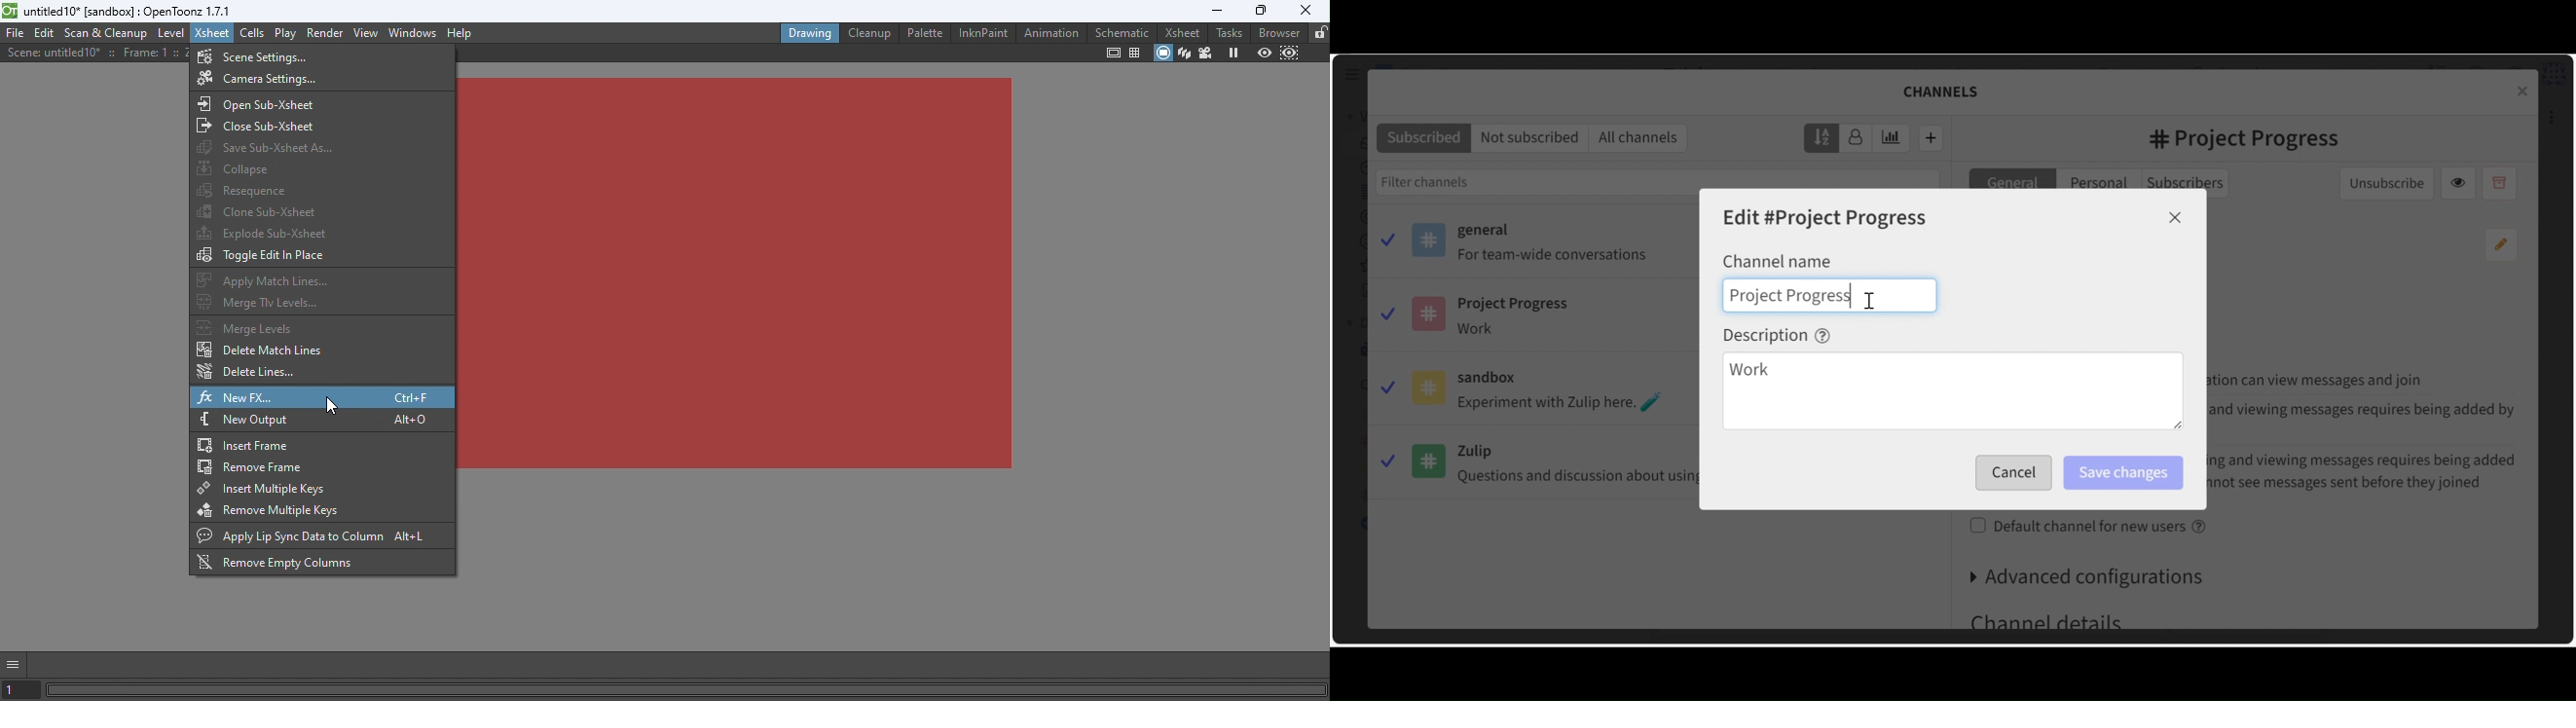 This screenshot has width=2576, height=728. What do you see at coordinates (924, 33) in the screenshot?
I see `Palette` at bounding box center [924, 33].